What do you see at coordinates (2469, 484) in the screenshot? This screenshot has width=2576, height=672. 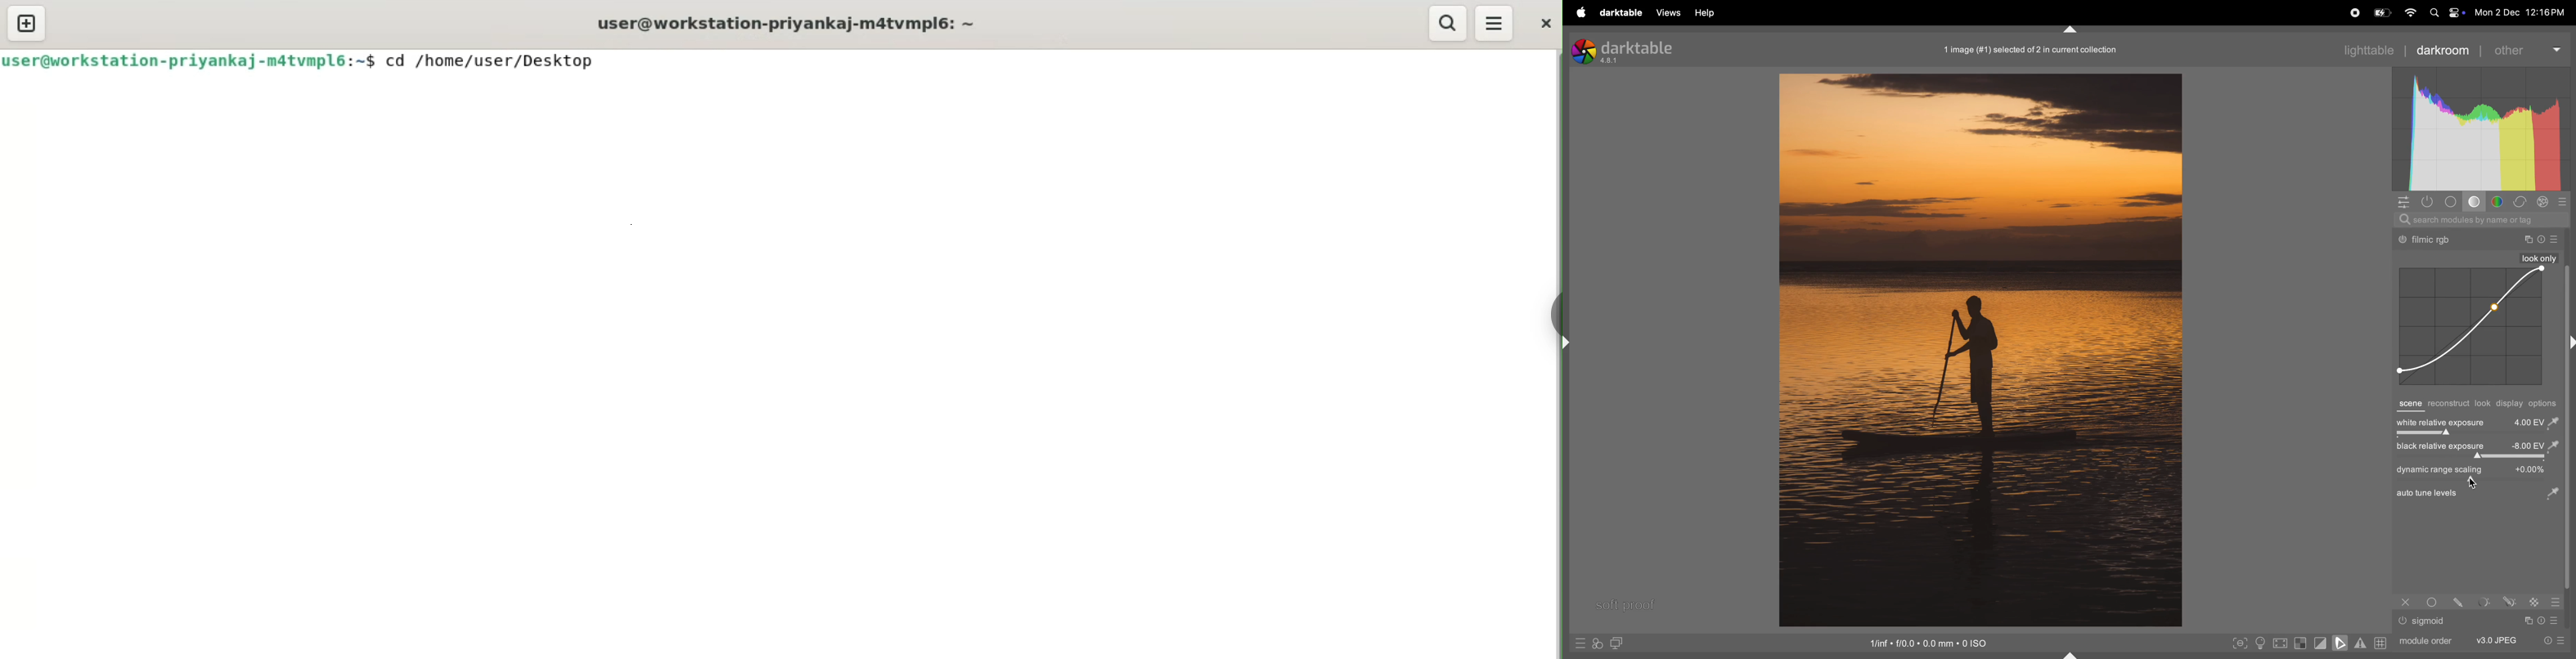 I see `` at bounding box center [2469, 484].